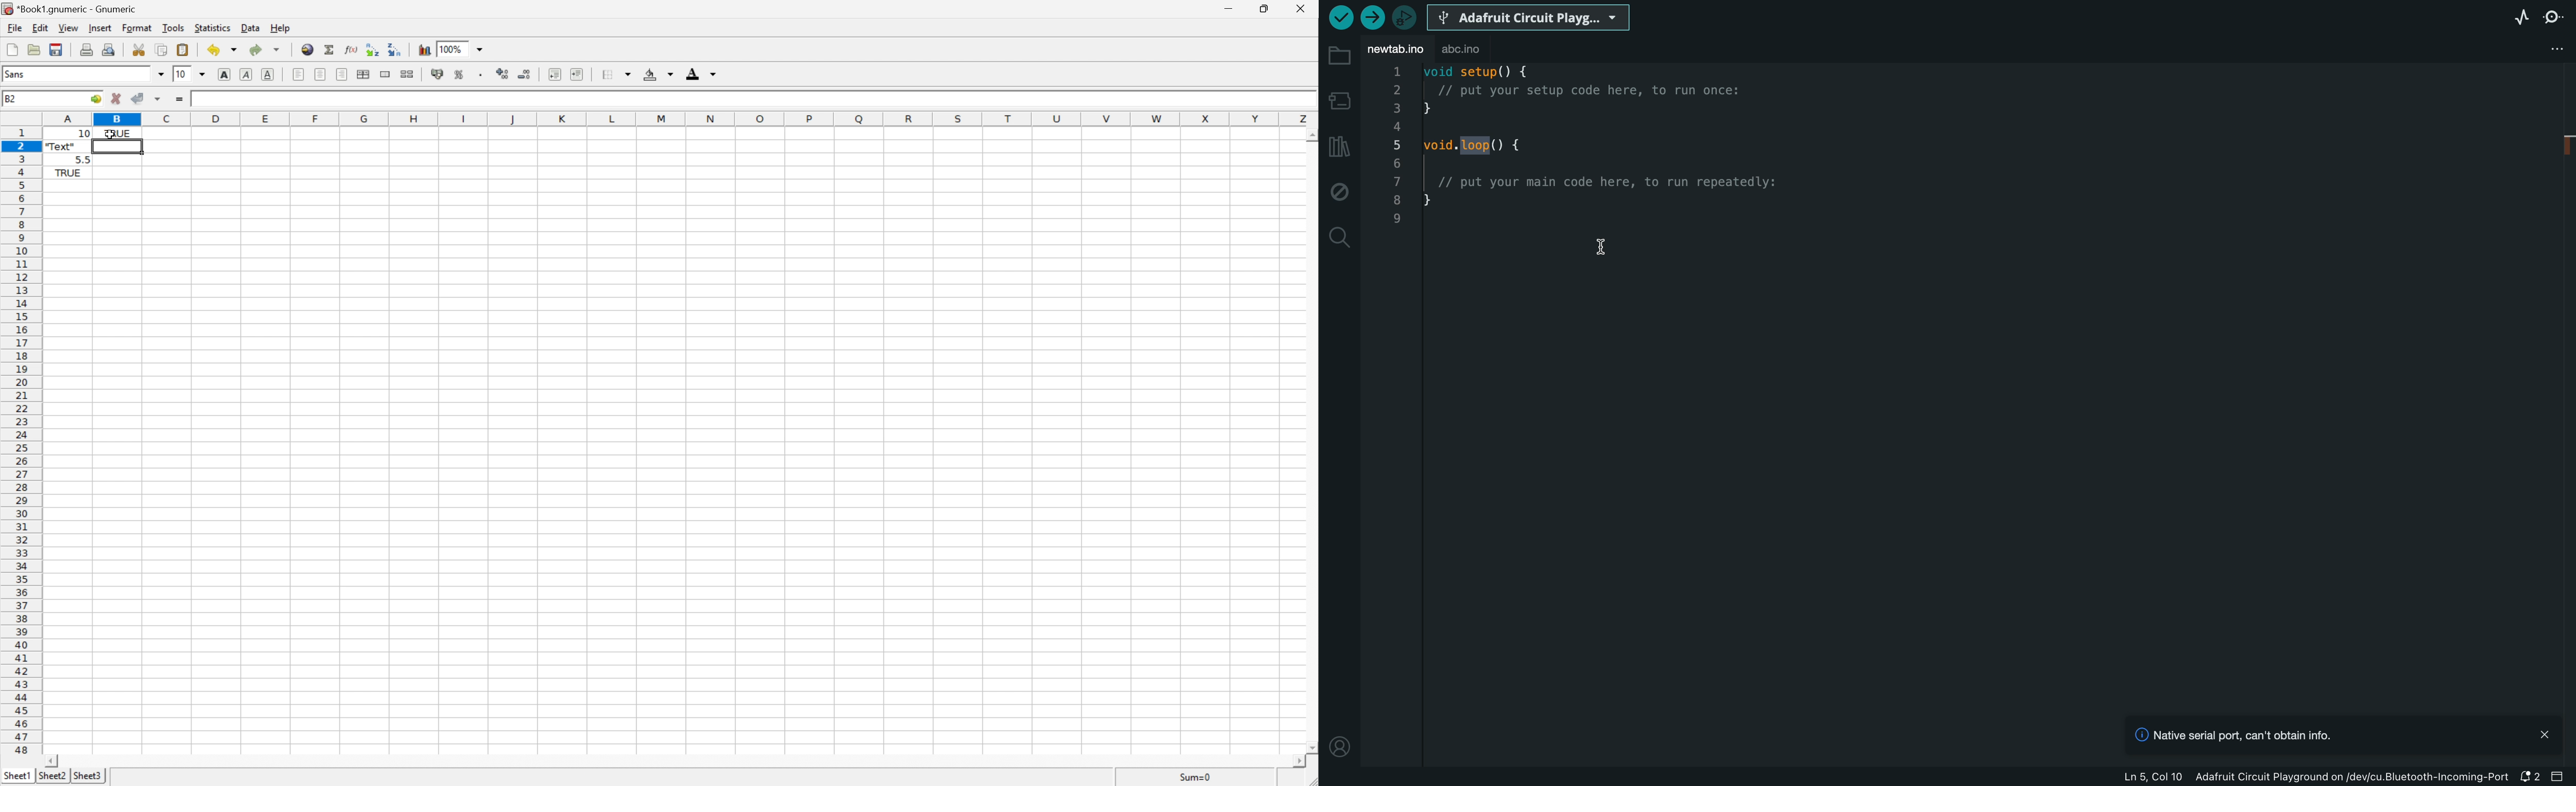 The height and width of the screenshot is (812, 2576). I want to click on Enter formula, so click(179, 99).